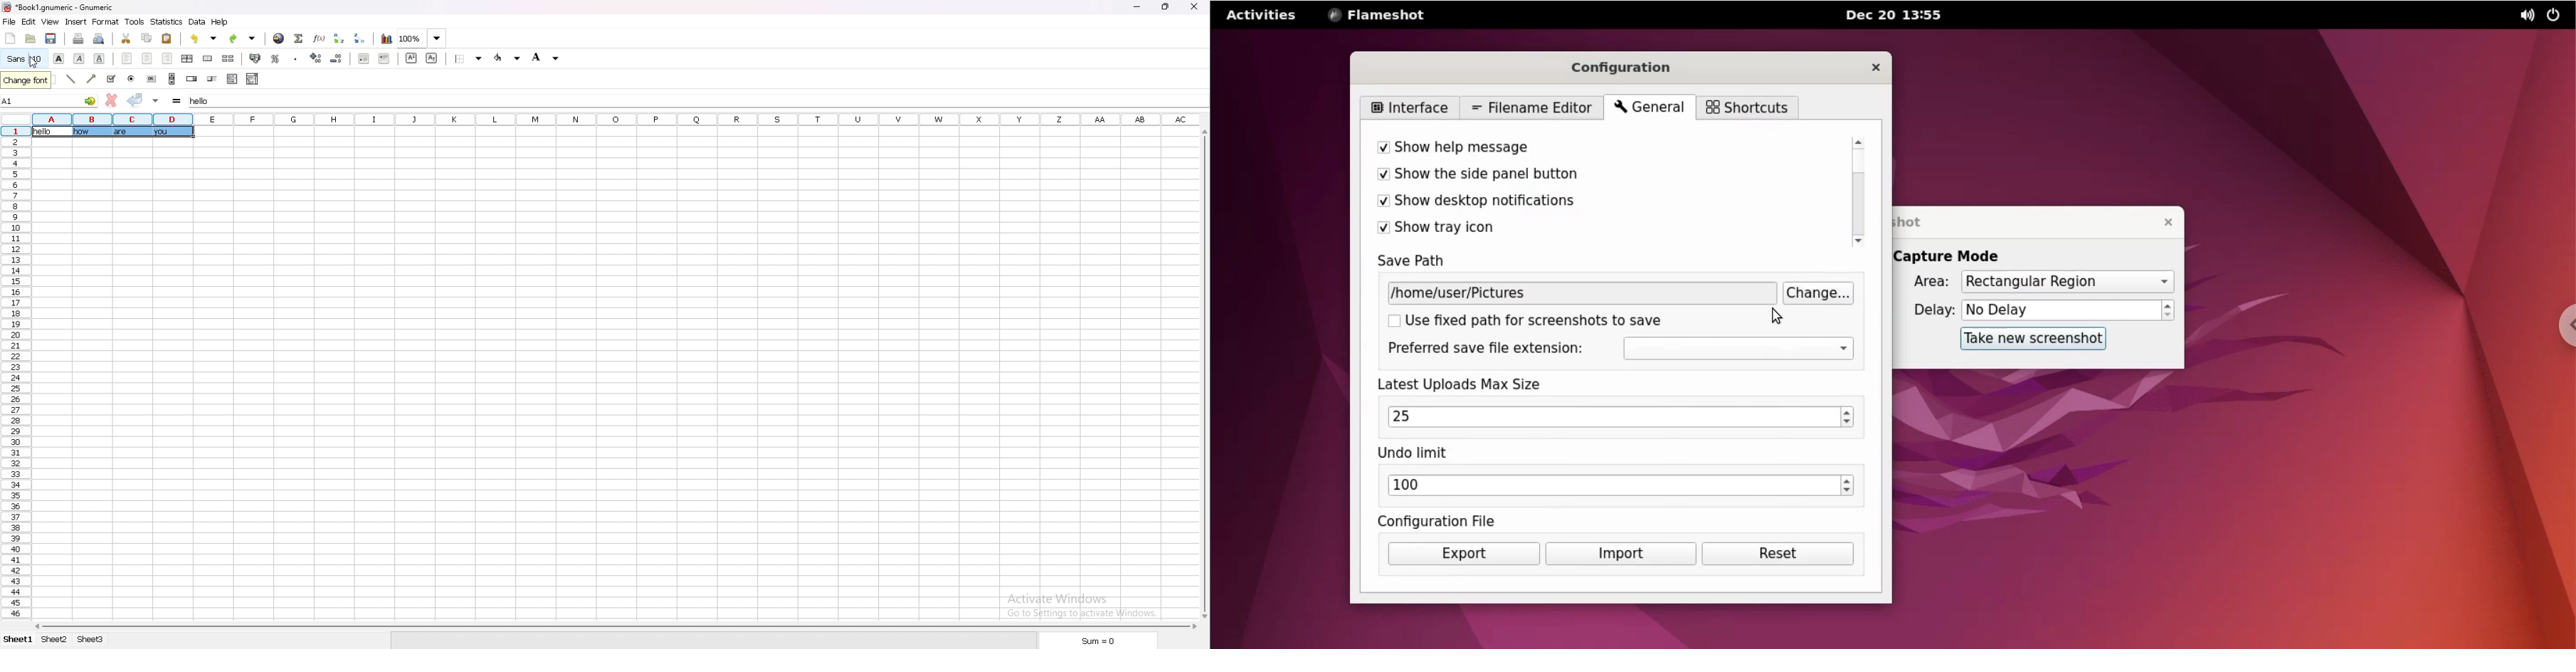 The width and height of the screenshot is (2576, 672). What do you see at coordinates (167, 21) in the screenshot?
I see `statistics` at bounding box center [167, 21].